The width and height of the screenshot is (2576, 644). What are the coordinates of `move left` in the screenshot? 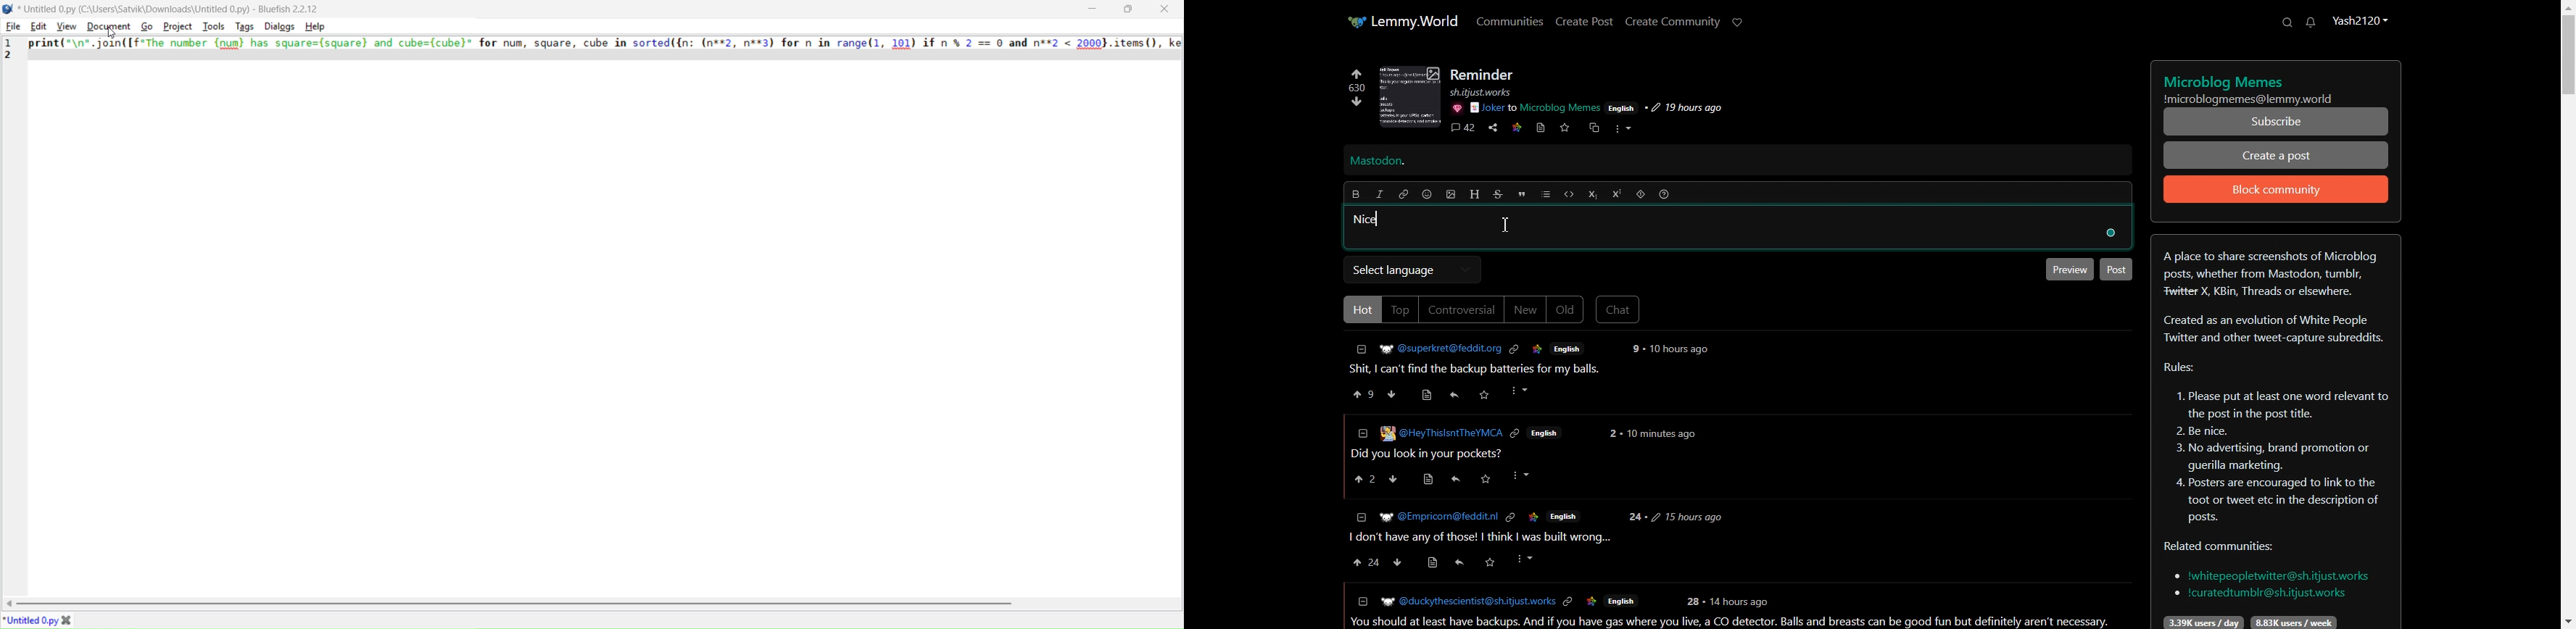 It's located at (10, 604).